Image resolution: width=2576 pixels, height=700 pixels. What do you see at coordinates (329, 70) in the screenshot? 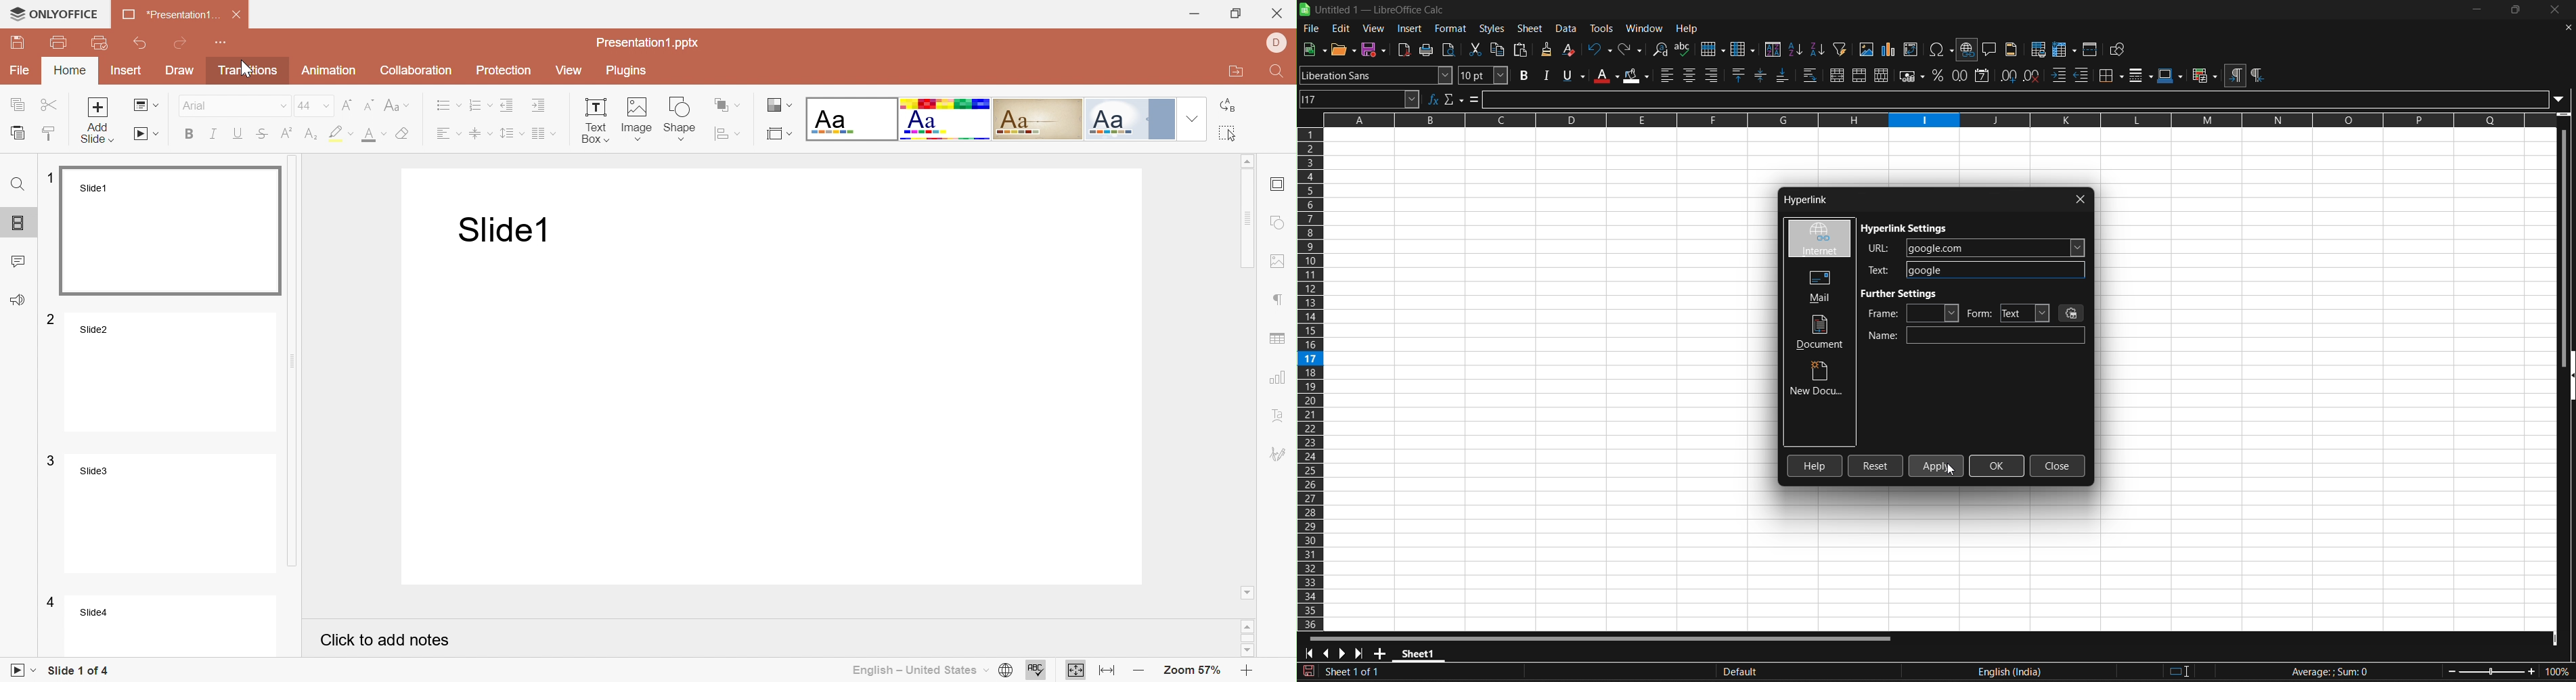
I see `Animation` at bounding box center [329, 70].